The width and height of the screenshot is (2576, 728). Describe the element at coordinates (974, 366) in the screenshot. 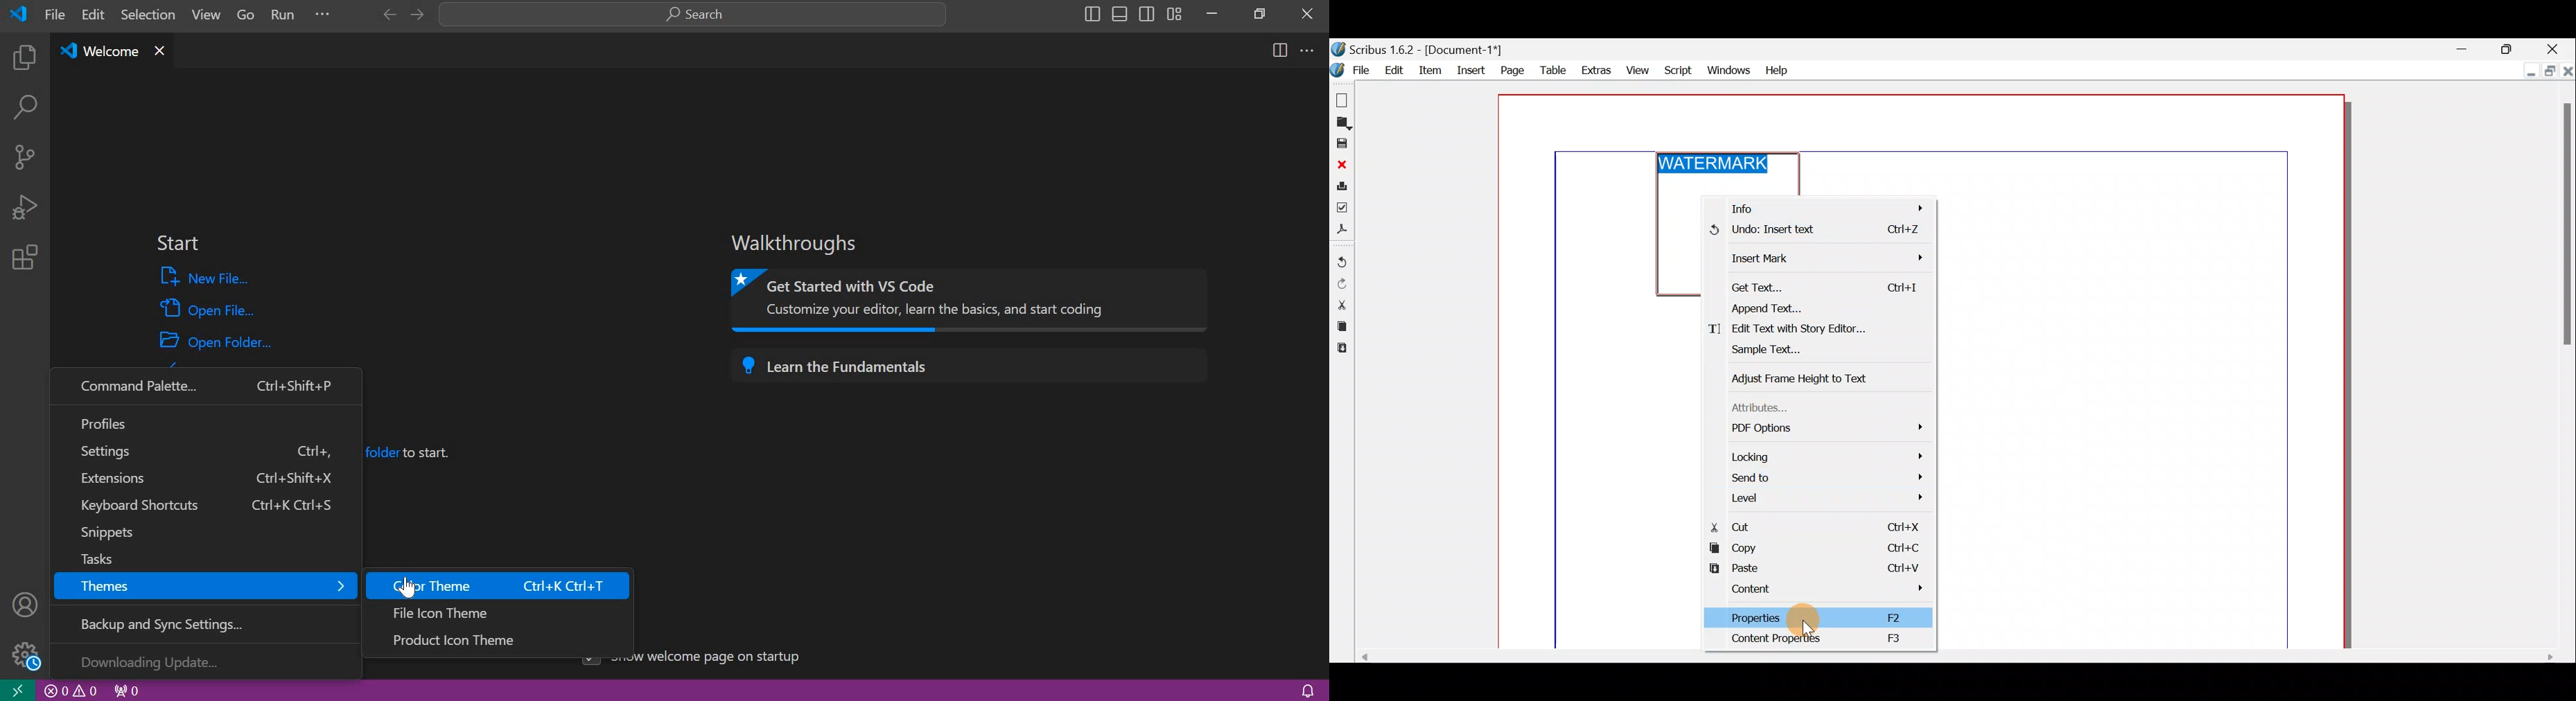

I see `learn the fundamentals` at that location.